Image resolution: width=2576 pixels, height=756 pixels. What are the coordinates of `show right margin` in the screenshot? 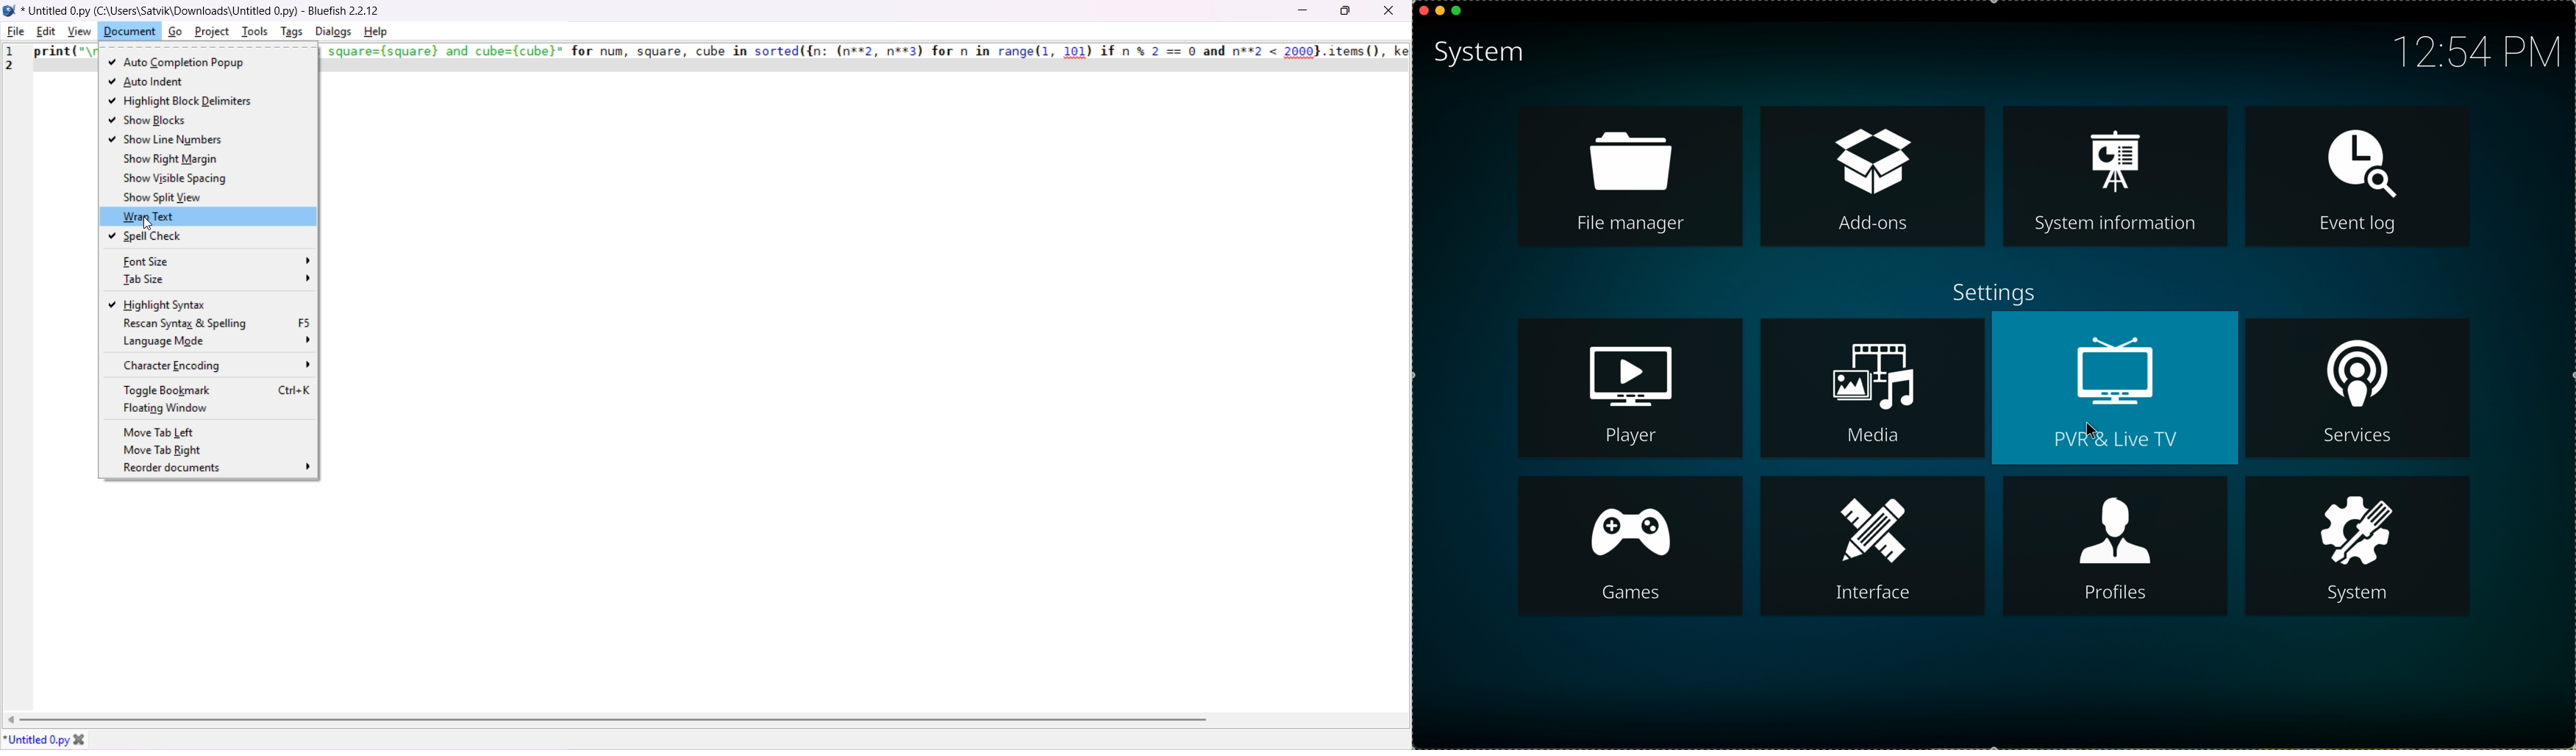 It's located at (168, 159).